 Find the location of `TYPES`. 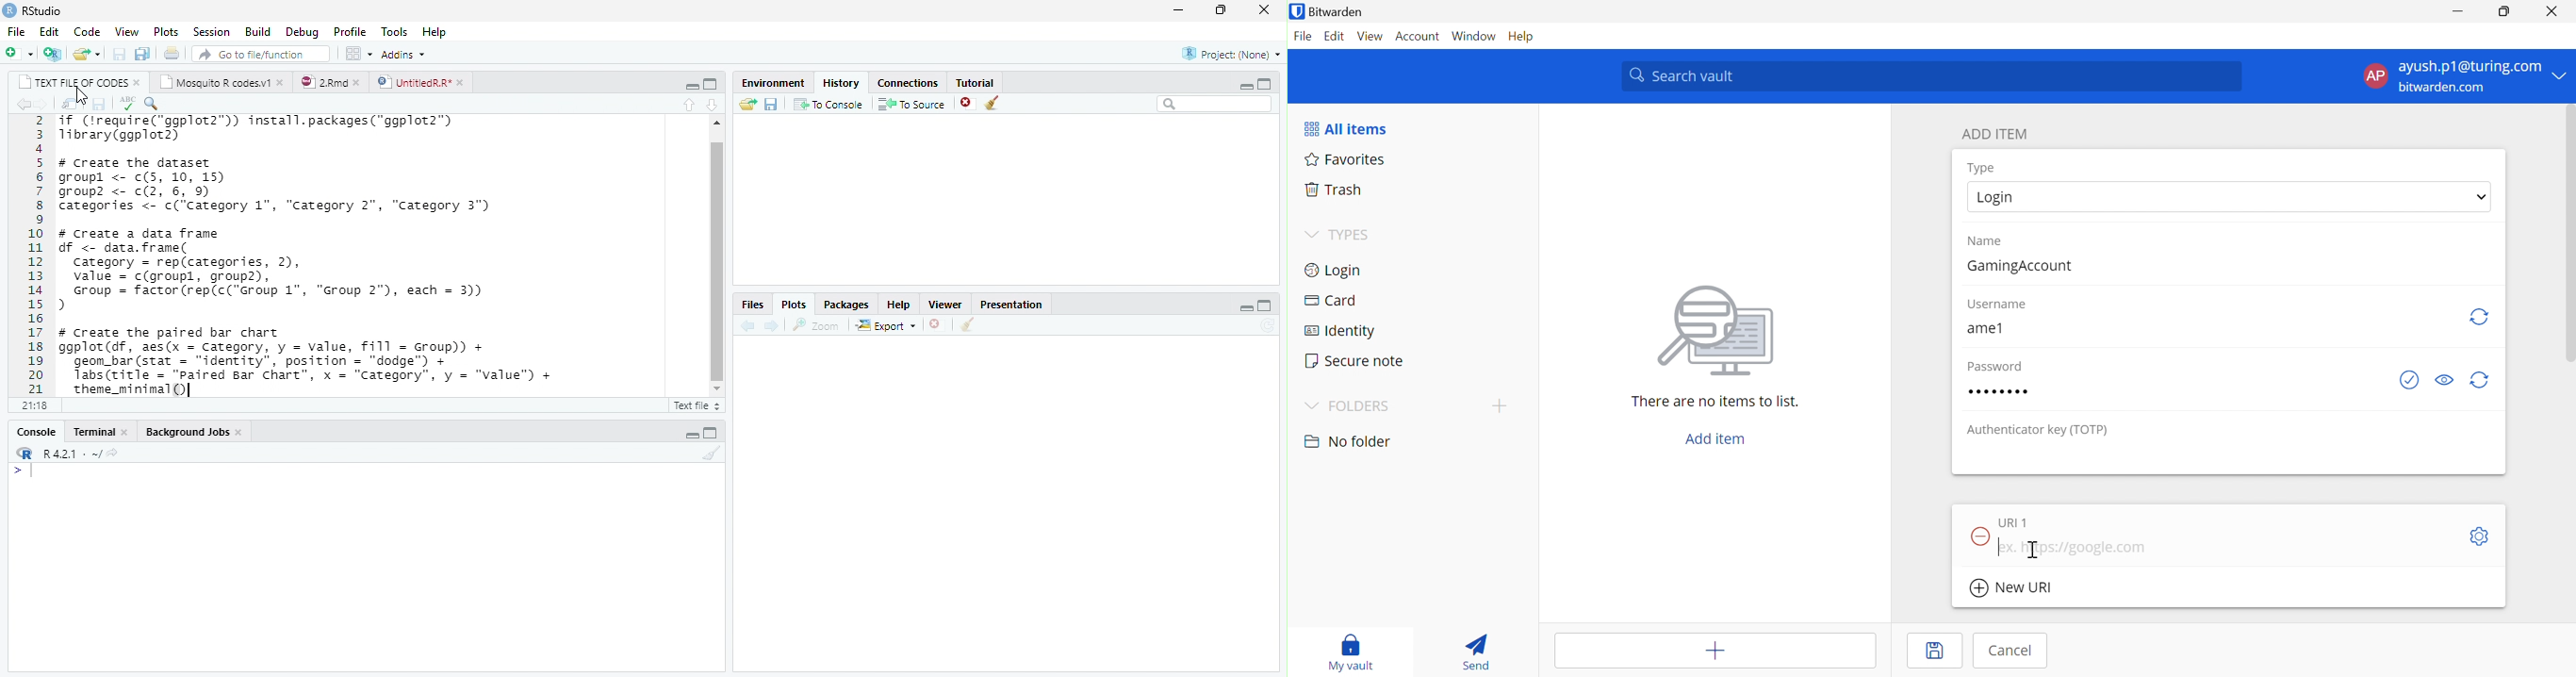

TYPES is located at coordinates (1353, 234).